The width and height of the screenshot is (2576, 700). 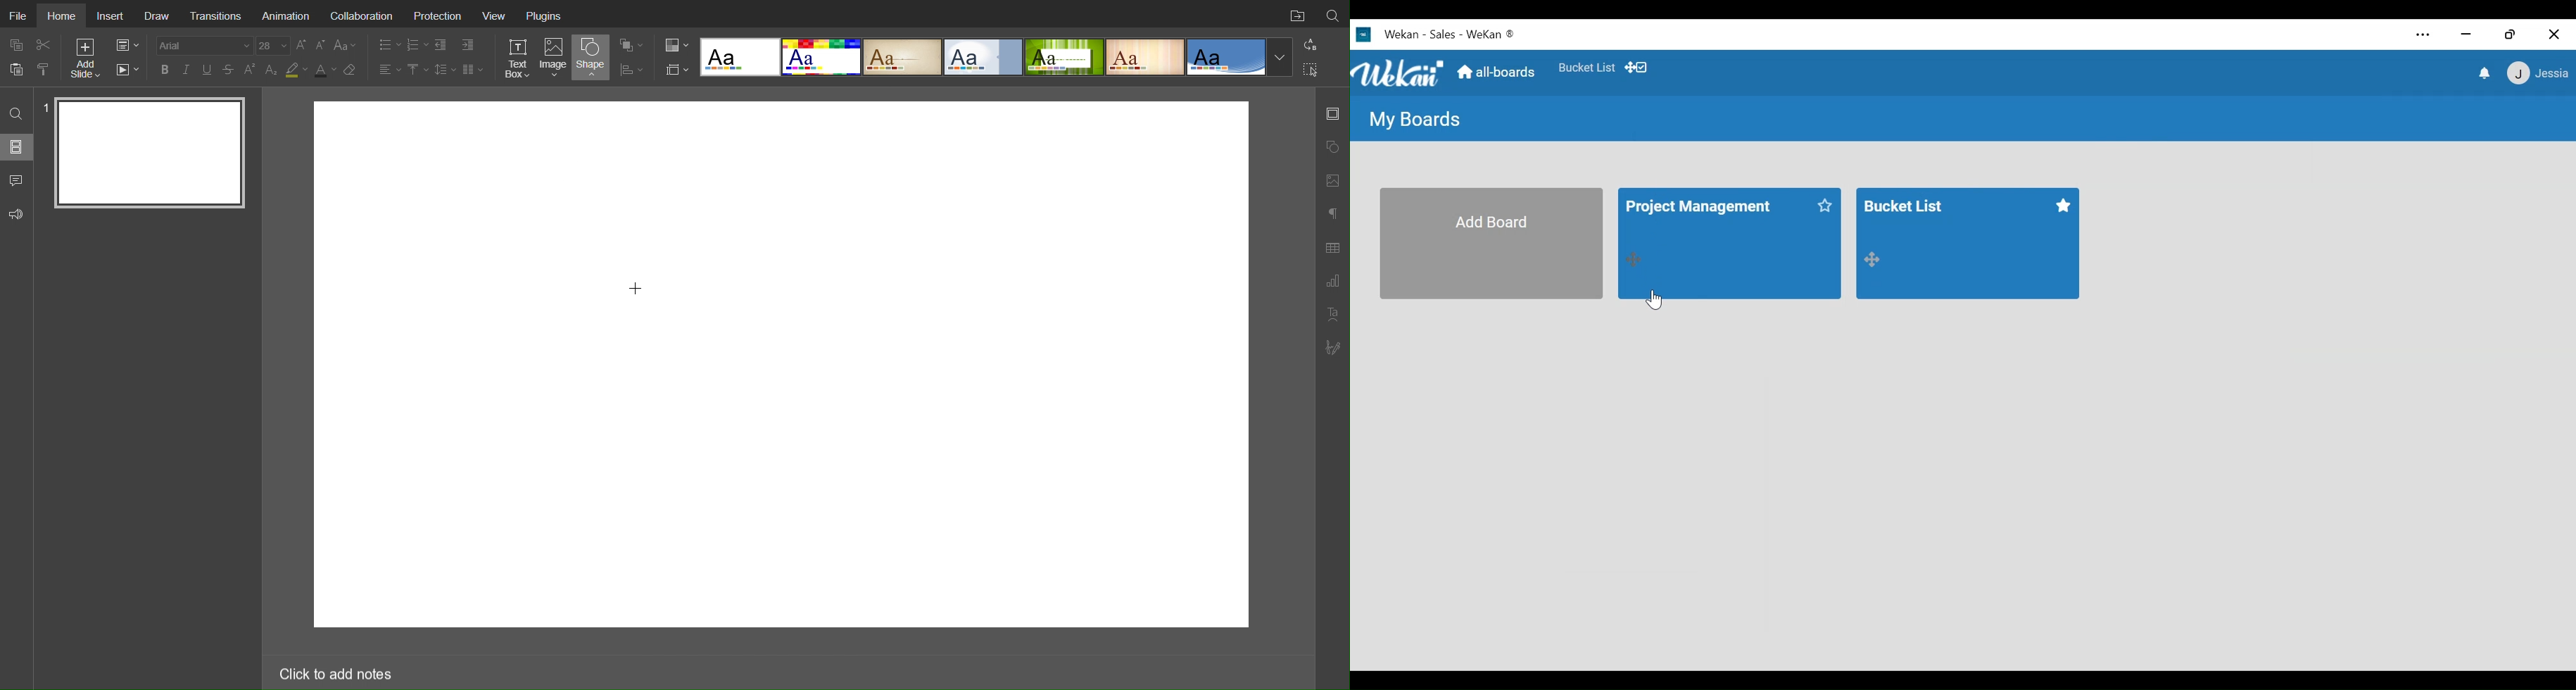 What do you see at coordinates (16, 215) in the screenshot?
I see `Feedback and Support` at bounding box center [16, 215].